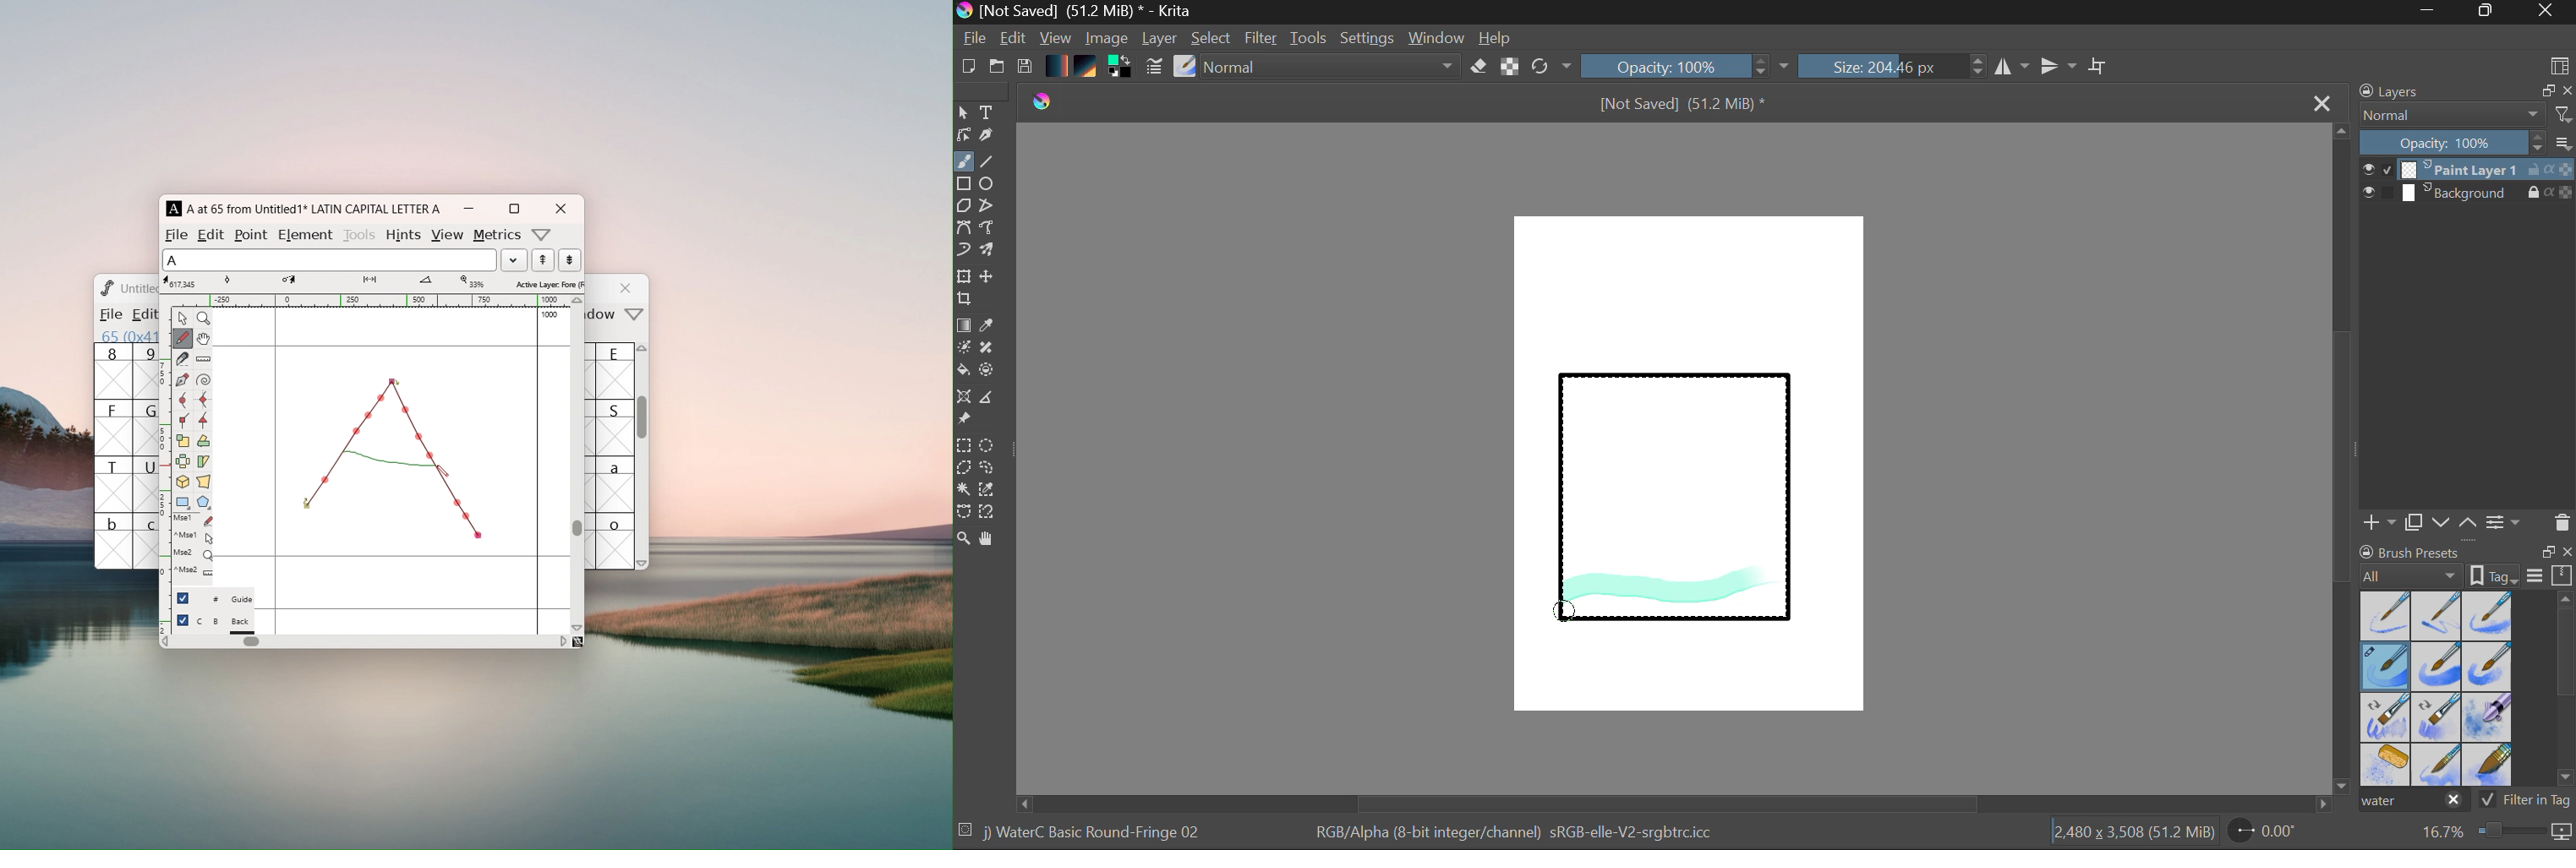  Describe the element at coordinates (989, 400) in the screenshot. I see `Measurements` at that location.